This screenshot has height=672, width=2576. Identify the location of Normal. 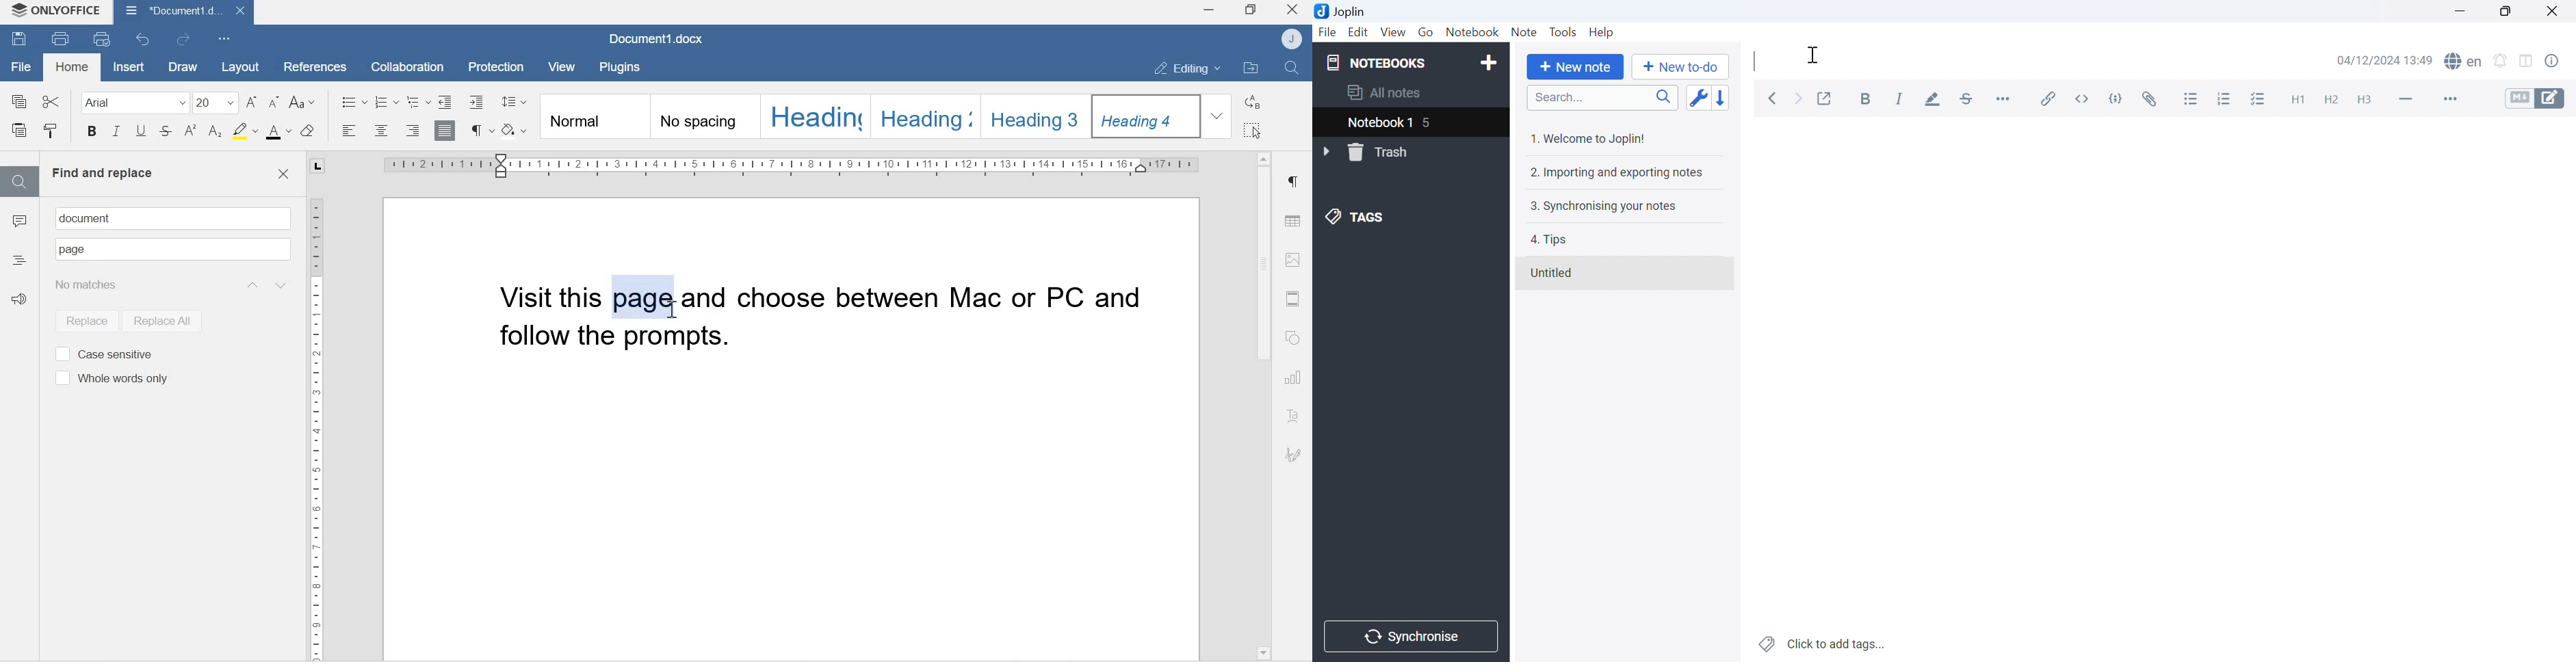
(593, 118).